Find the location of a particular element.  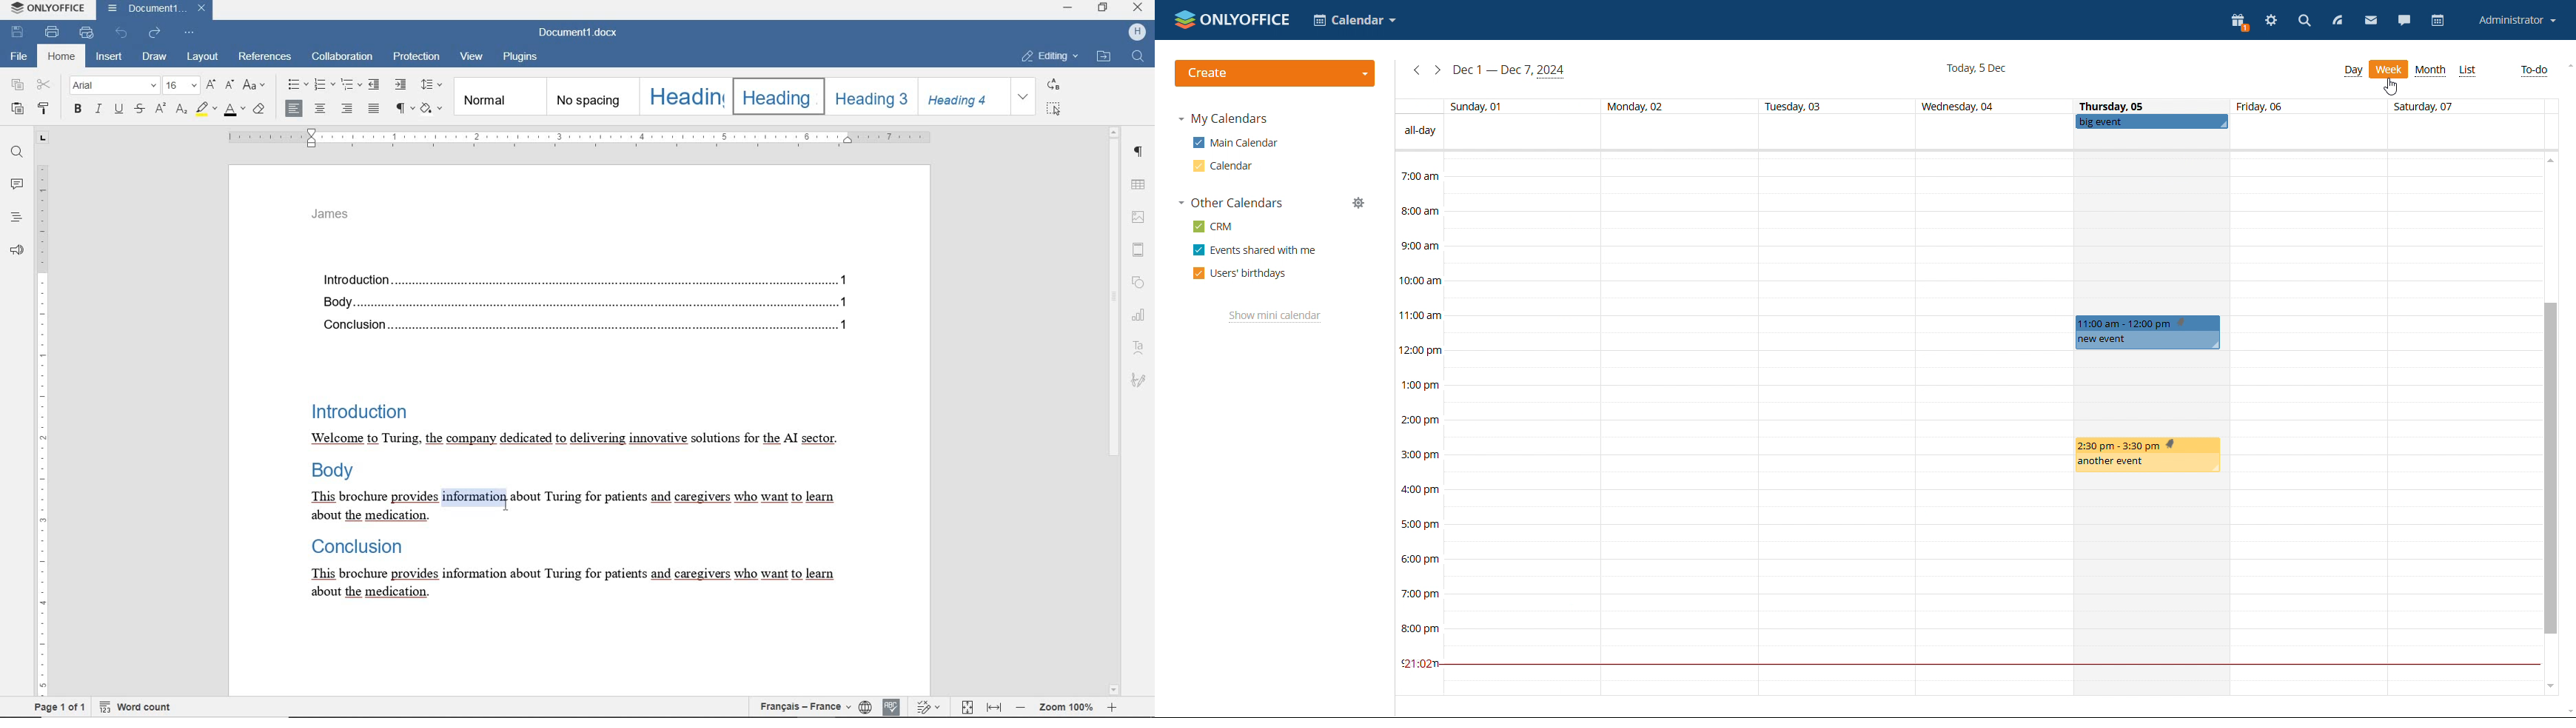

main calendar is located at coordinates (1235, 143).